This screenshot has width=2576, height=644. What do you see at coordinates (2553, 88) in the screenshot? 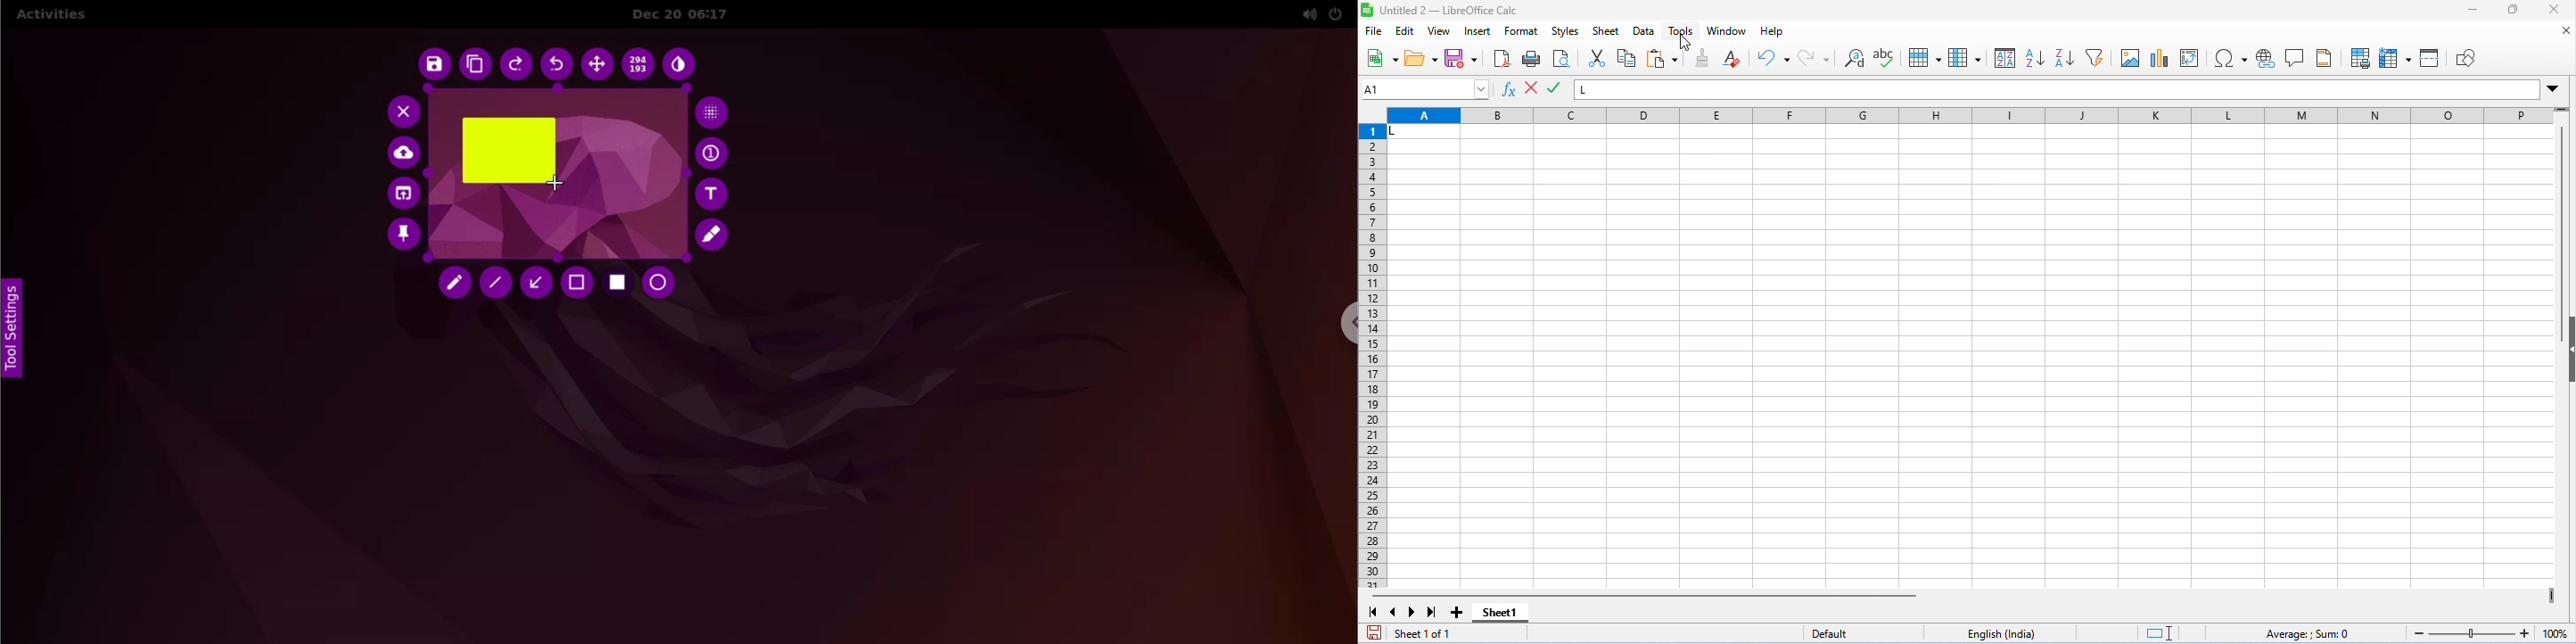
I see `drop down` at bounding box center [2553, 88].